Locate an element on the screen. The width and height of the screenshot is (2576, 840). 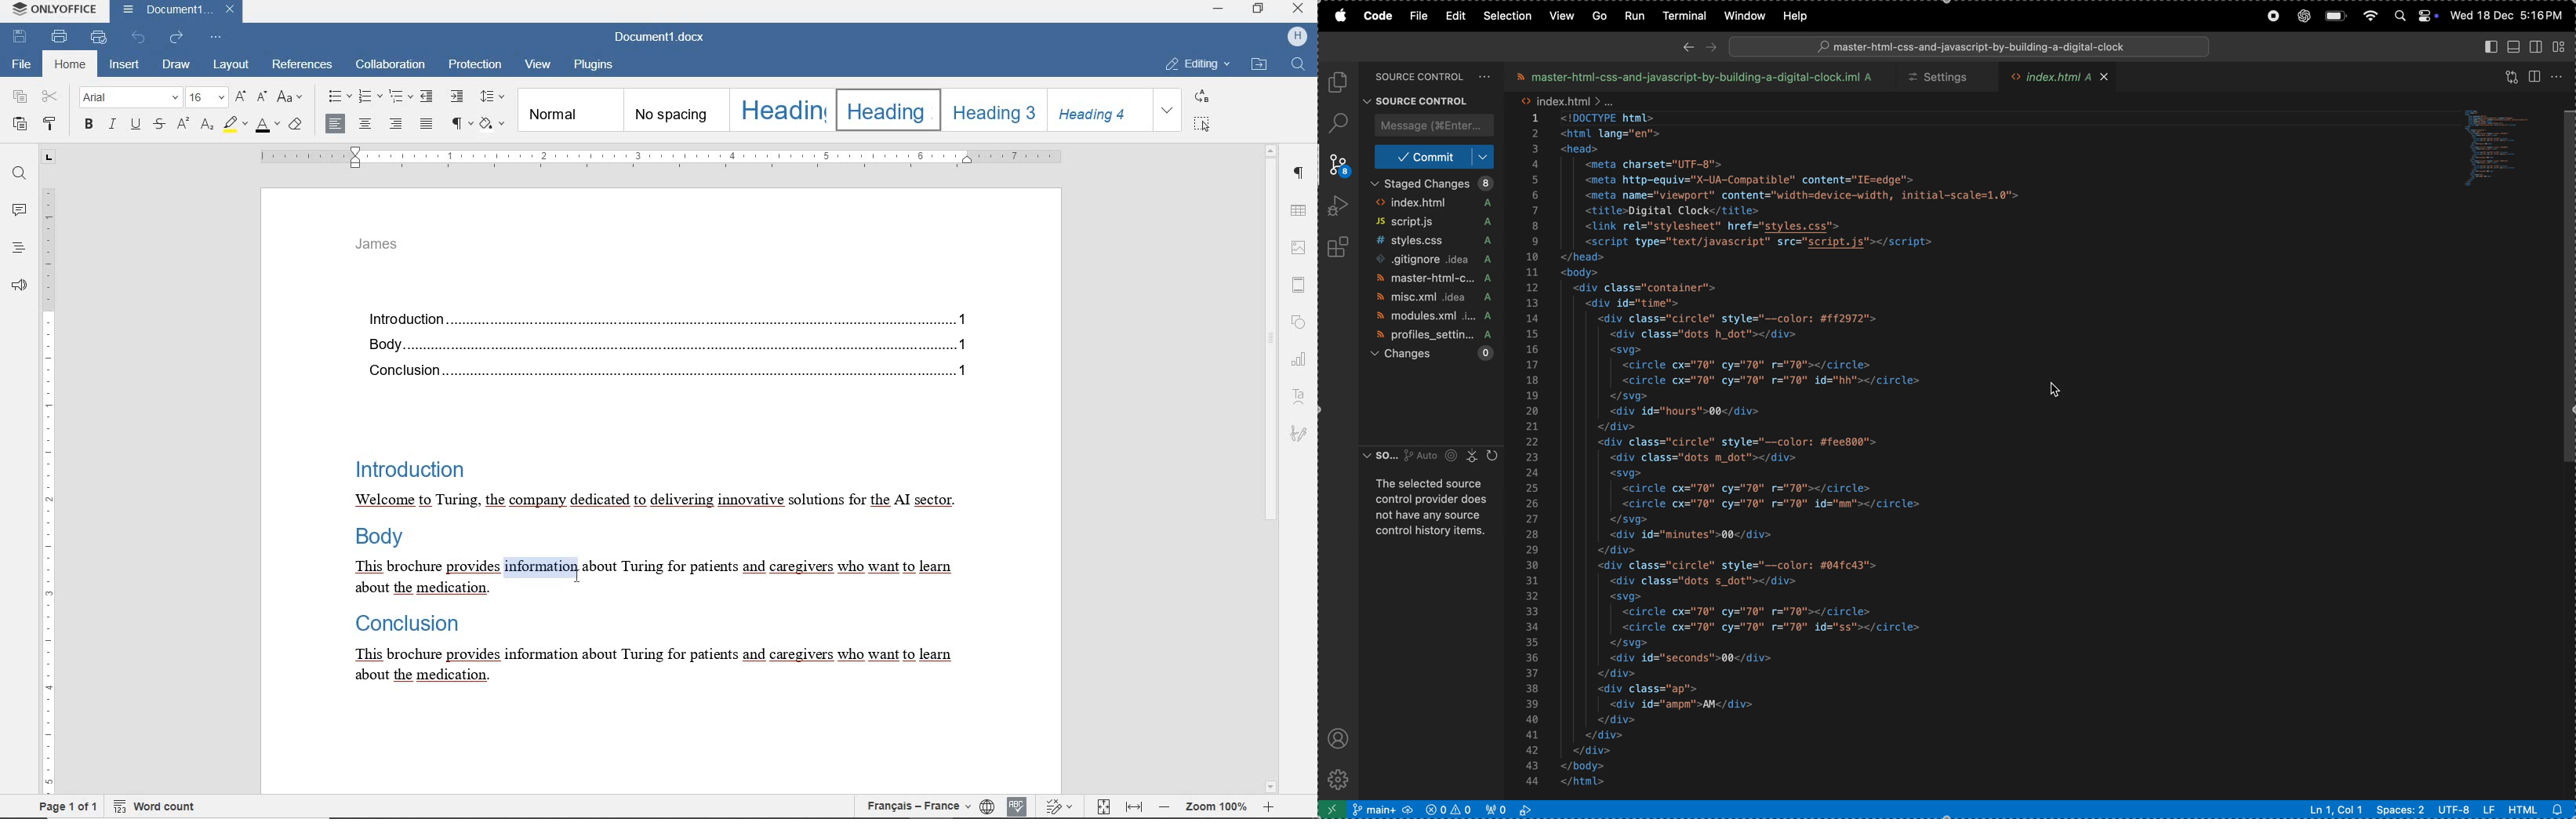
CURSOR AFTER DRAG is located at coordinates (576, 573).